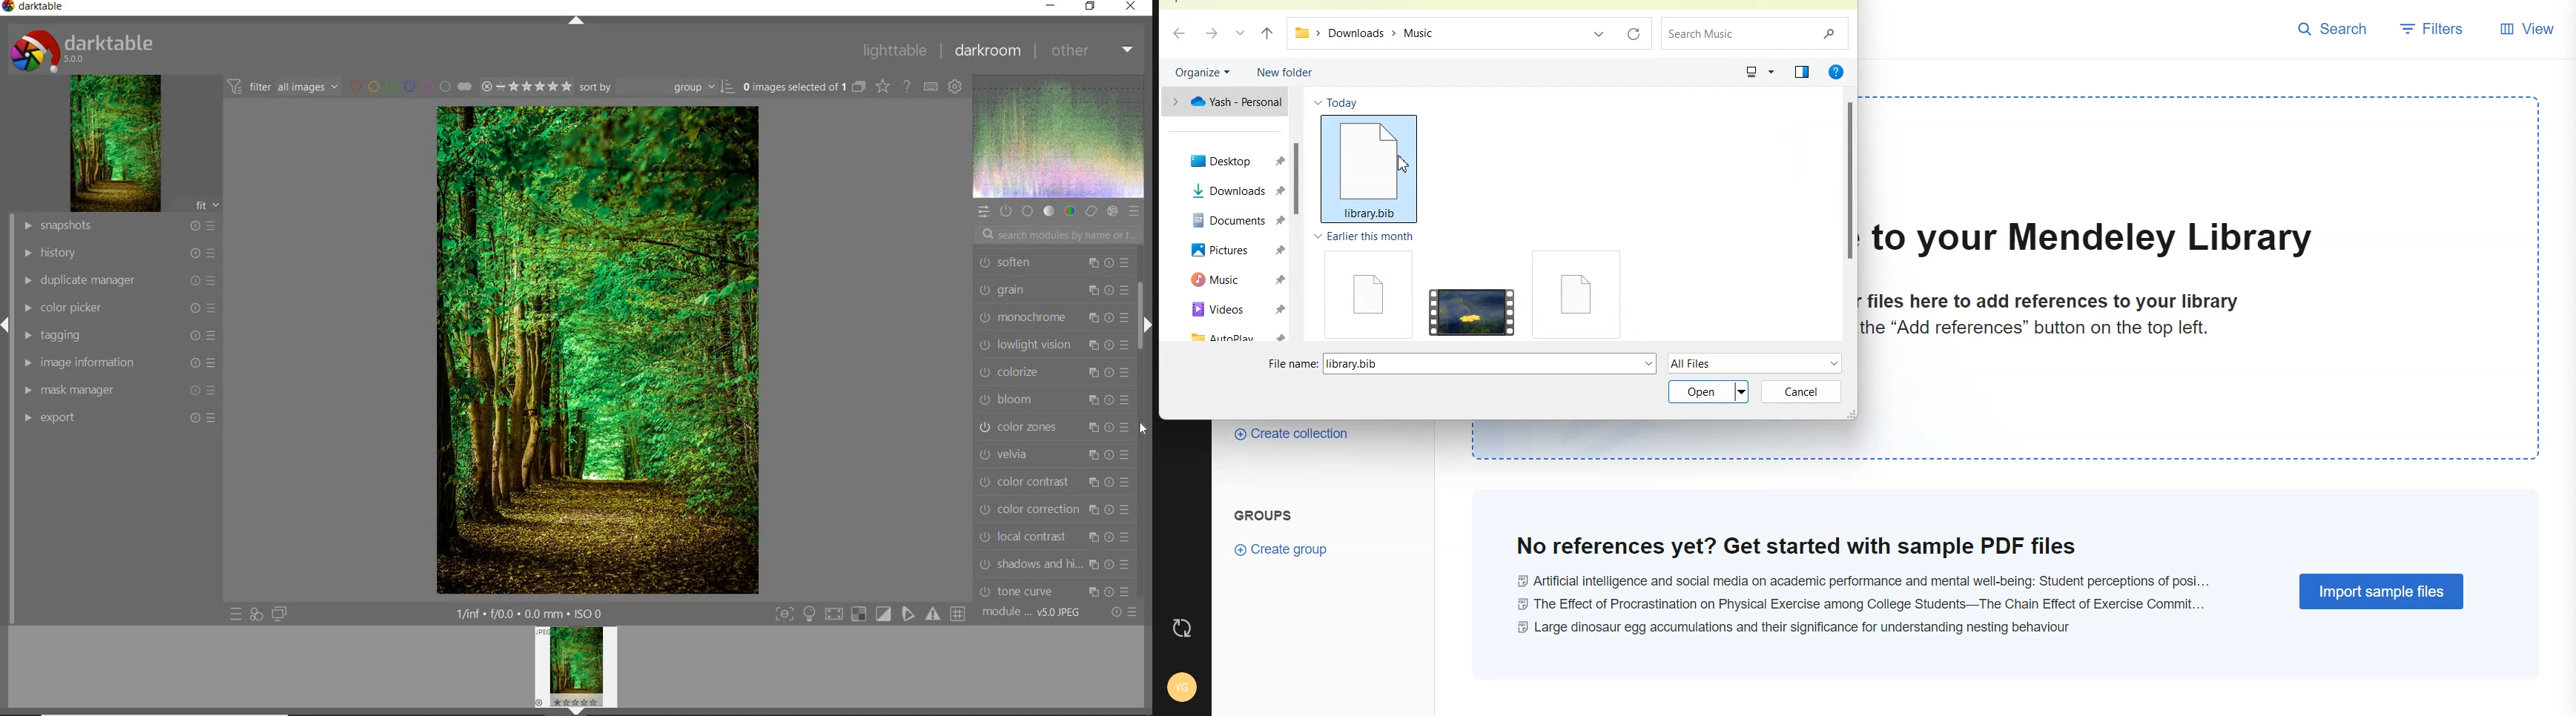  I want to click on Go back, so click(1179, 32).